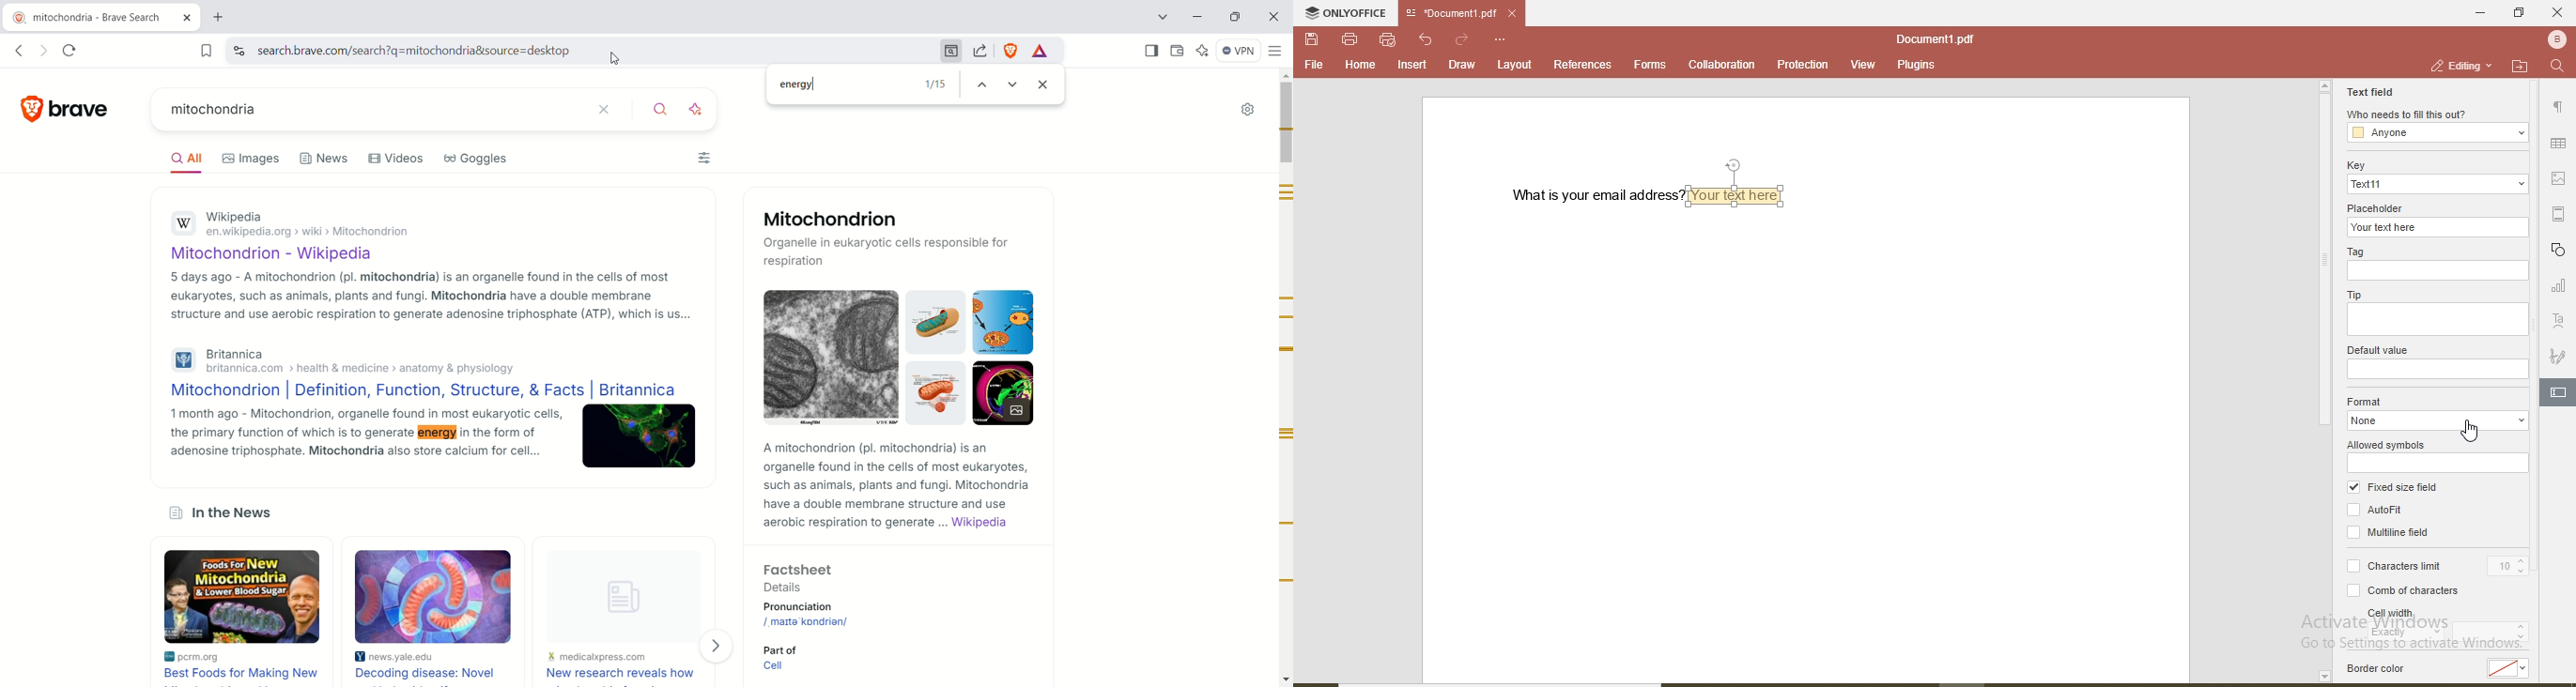  What do you see at coordinates (1243, 52) in the screenshot?
I see `VPN` at bounding box center [1243, 52].